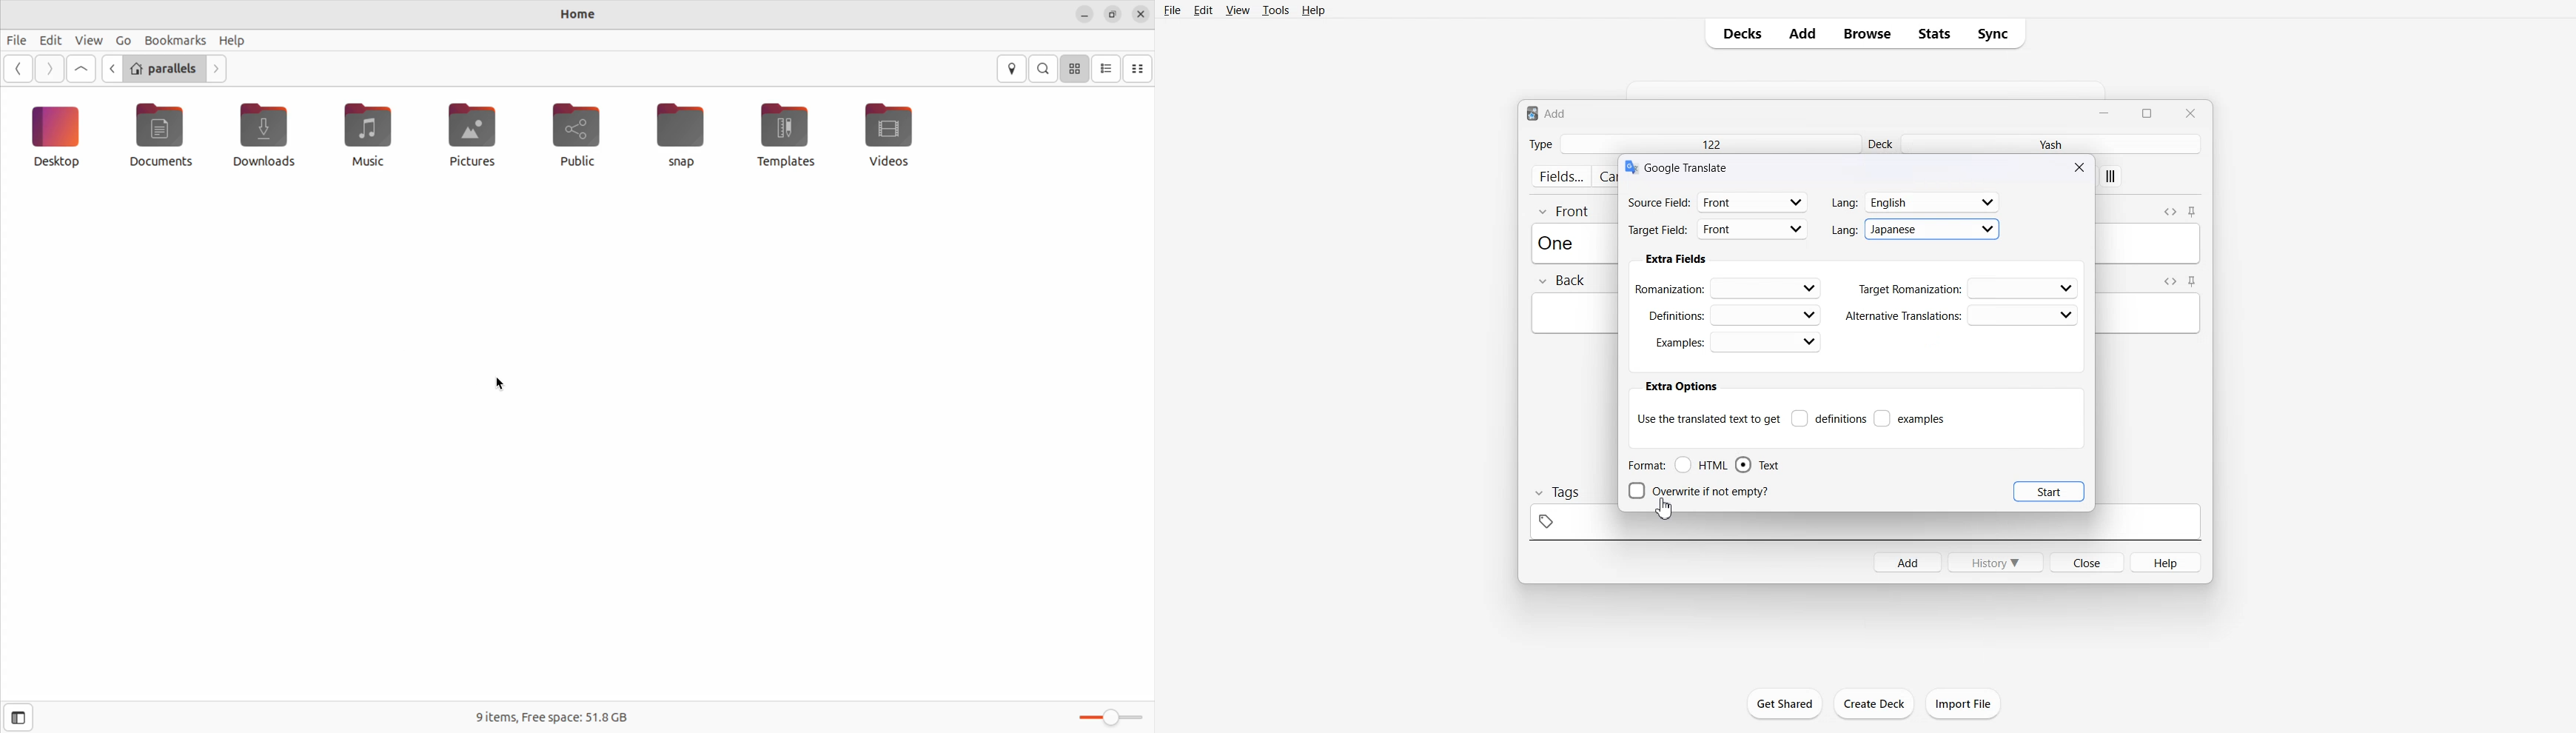  I want to click on Sync, so click(1997, 33).